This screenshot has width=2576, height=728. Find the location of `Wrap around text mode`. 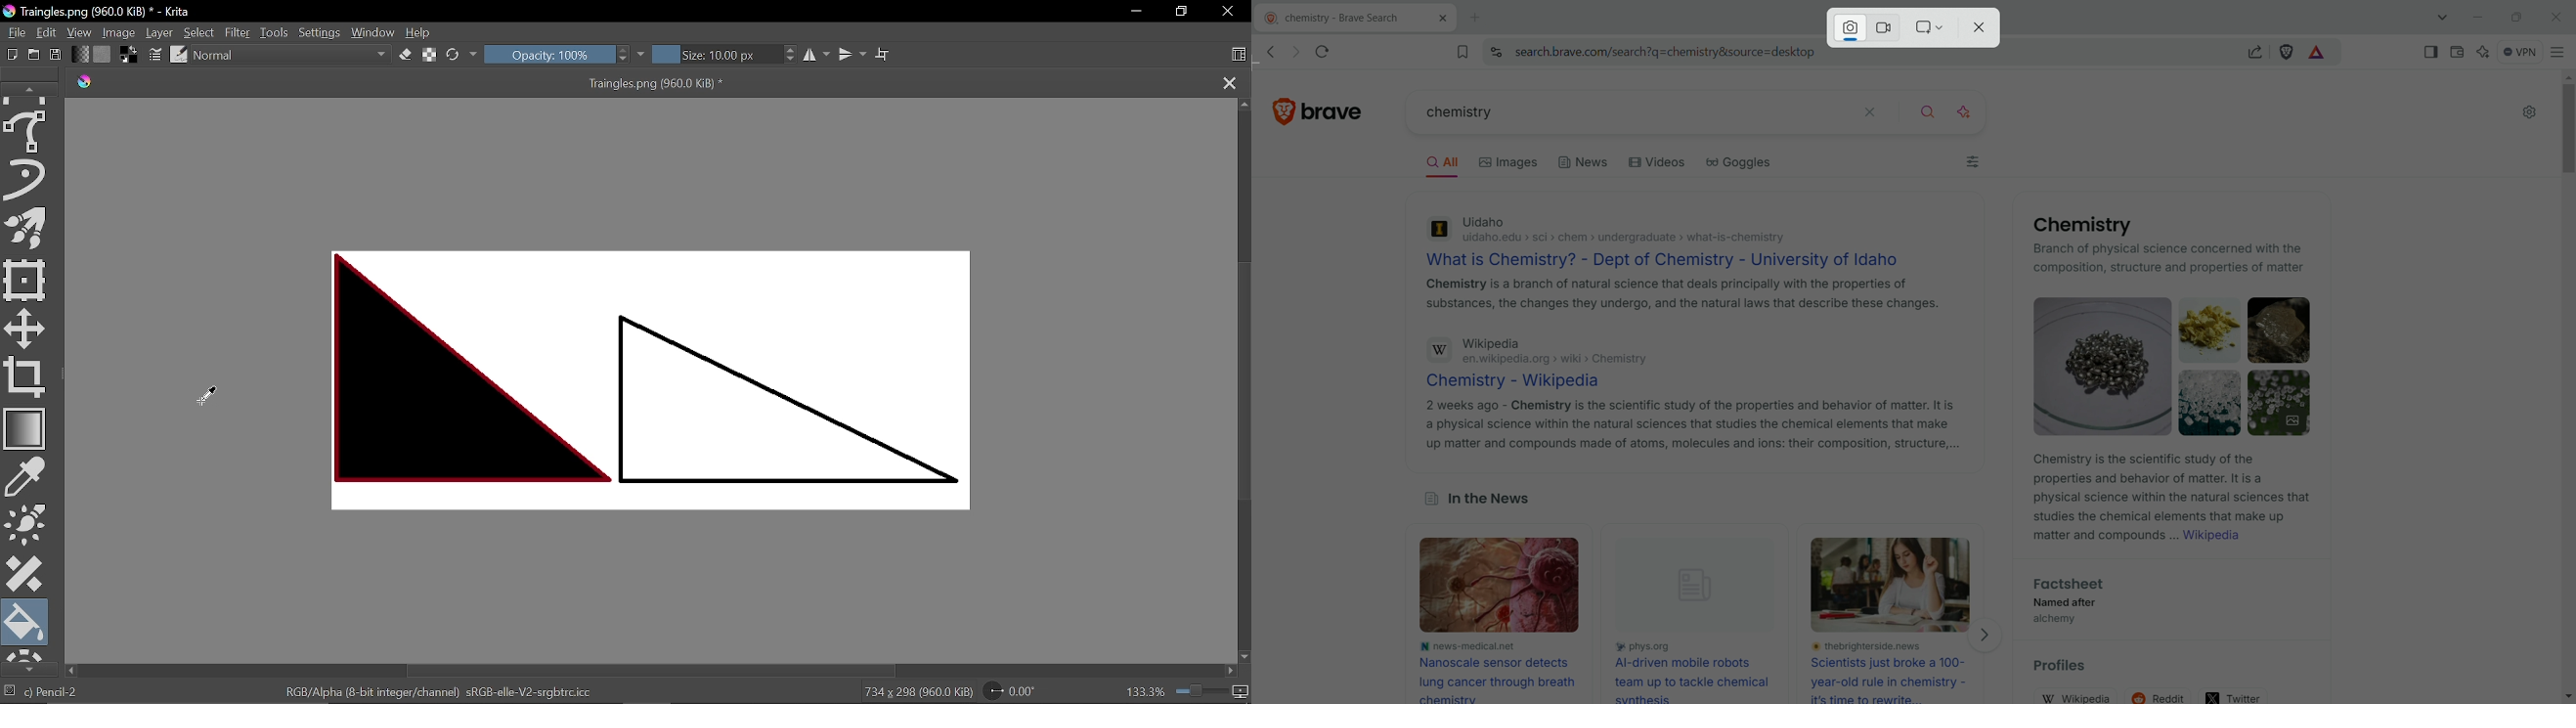

Wrap around text mode is located at coordinates (885, 56).